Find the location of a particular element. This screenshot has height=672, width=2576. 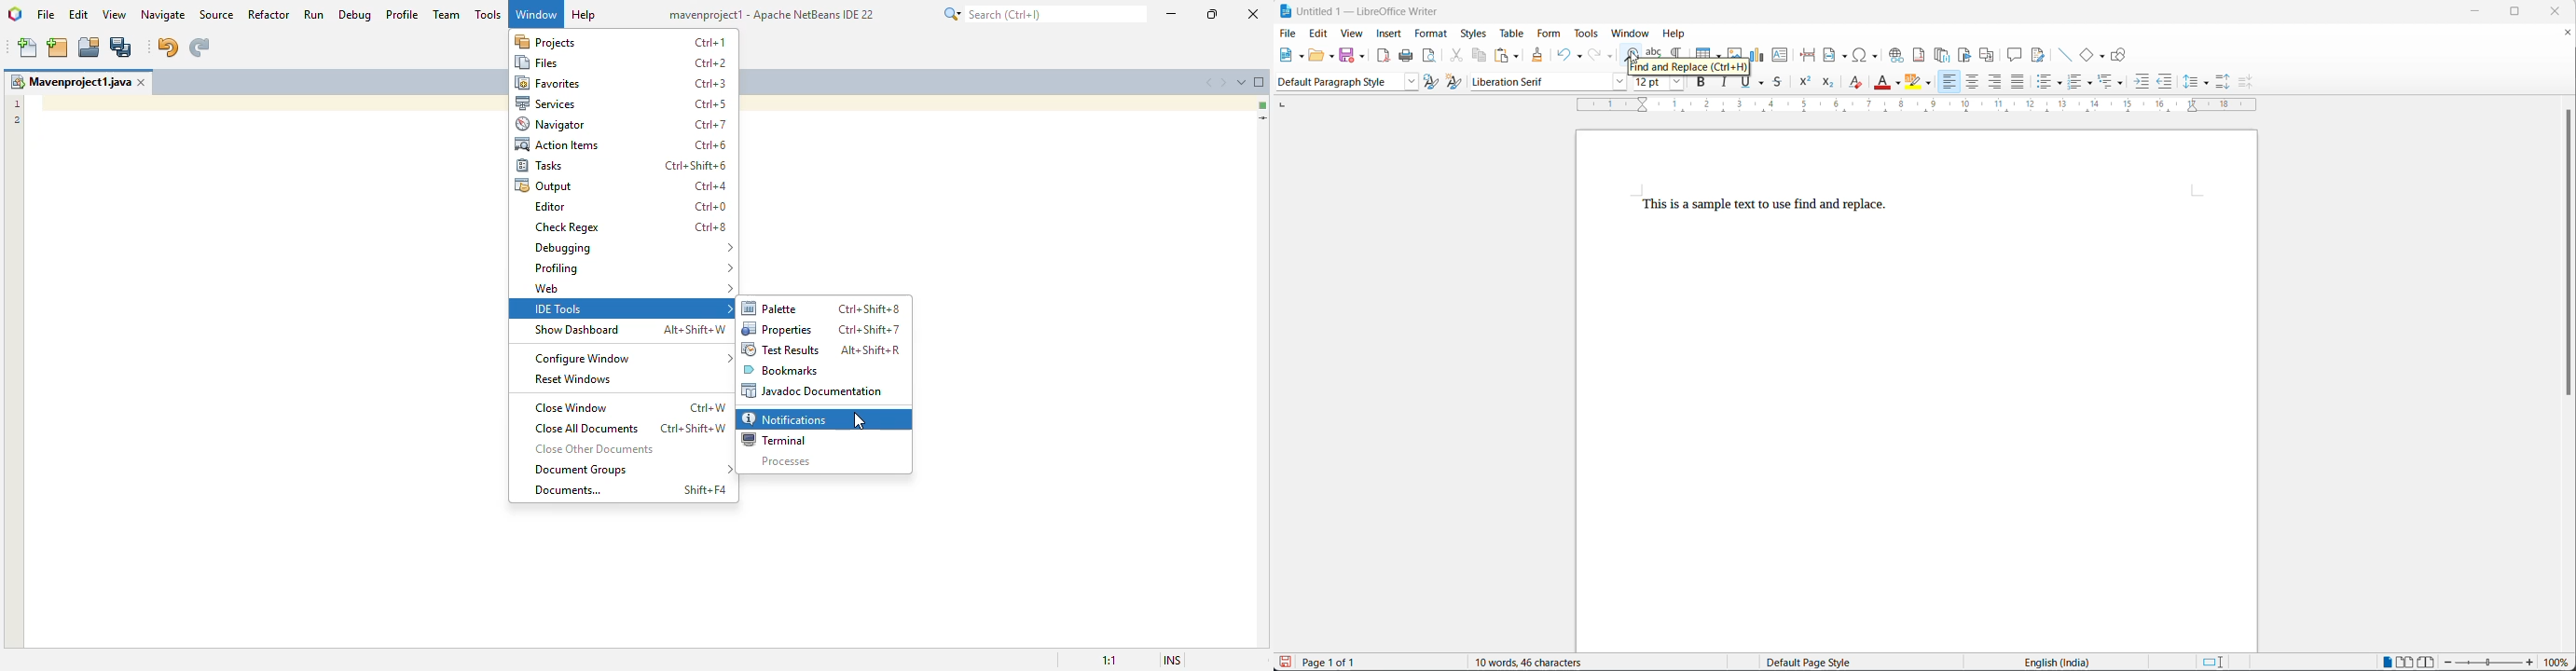

export as pdf is located at coordinates (1383, 55).